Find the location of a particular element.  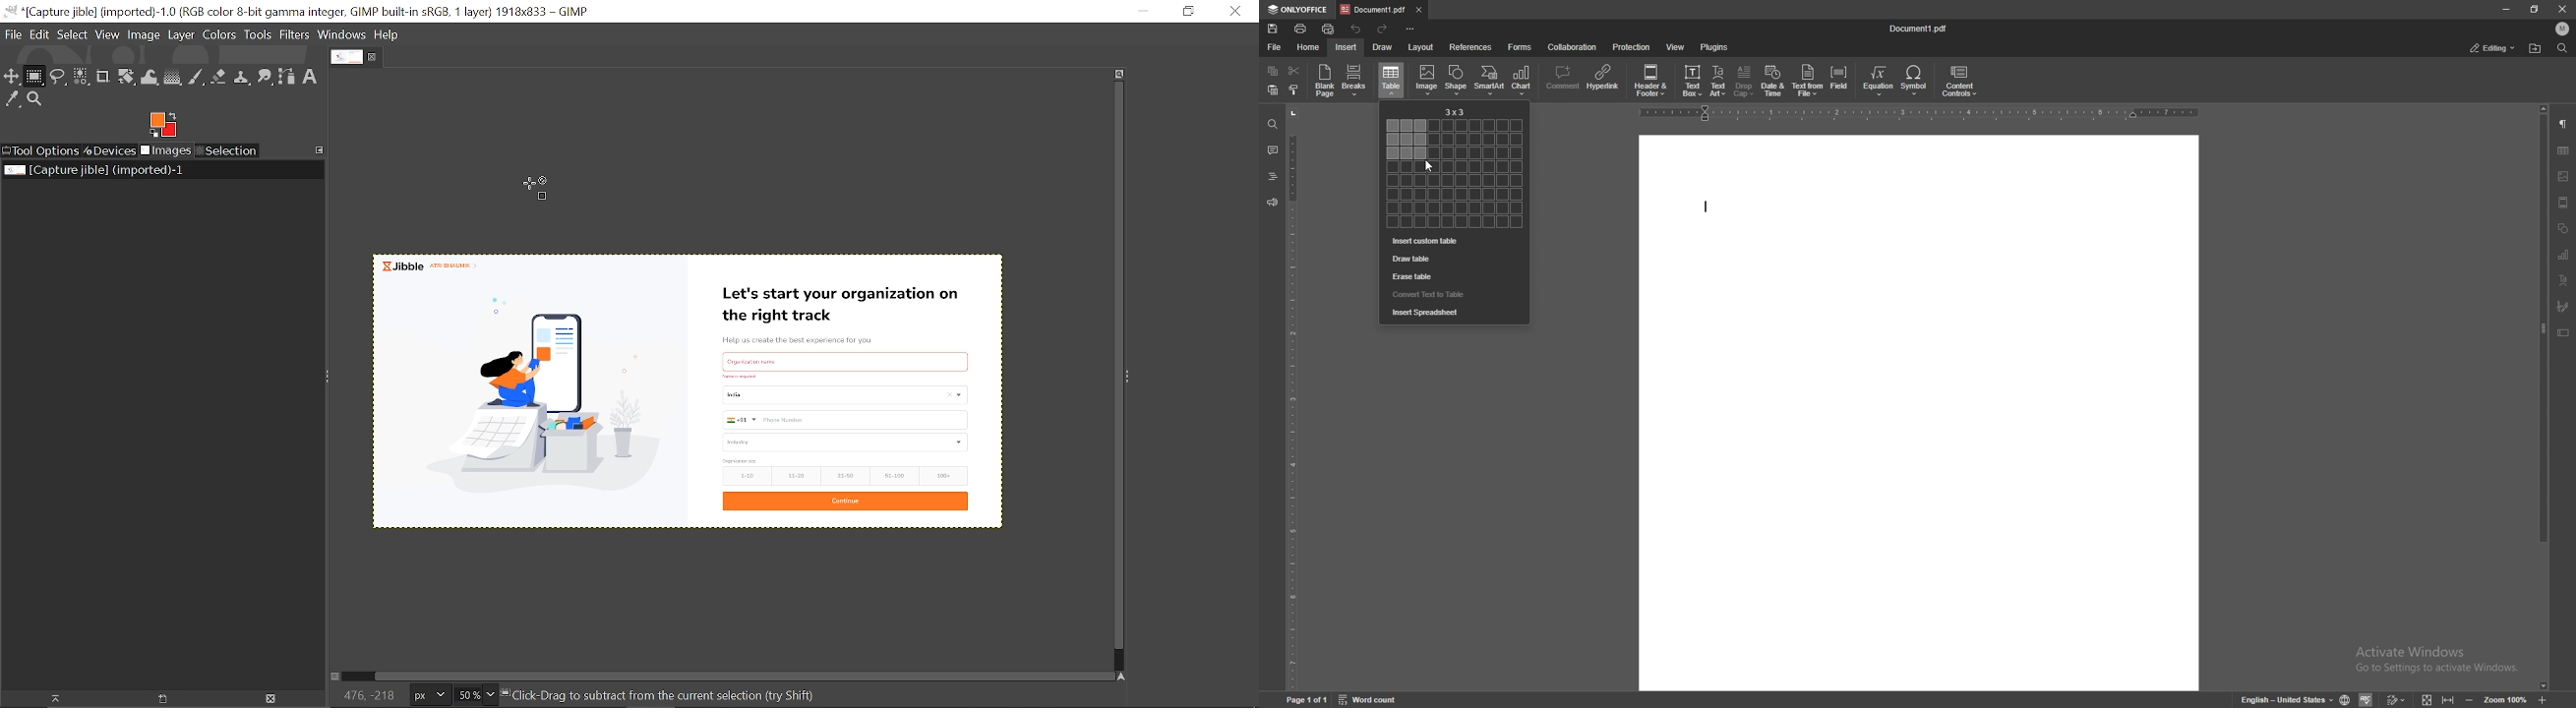

text box is located at coordinates (1691, 82).